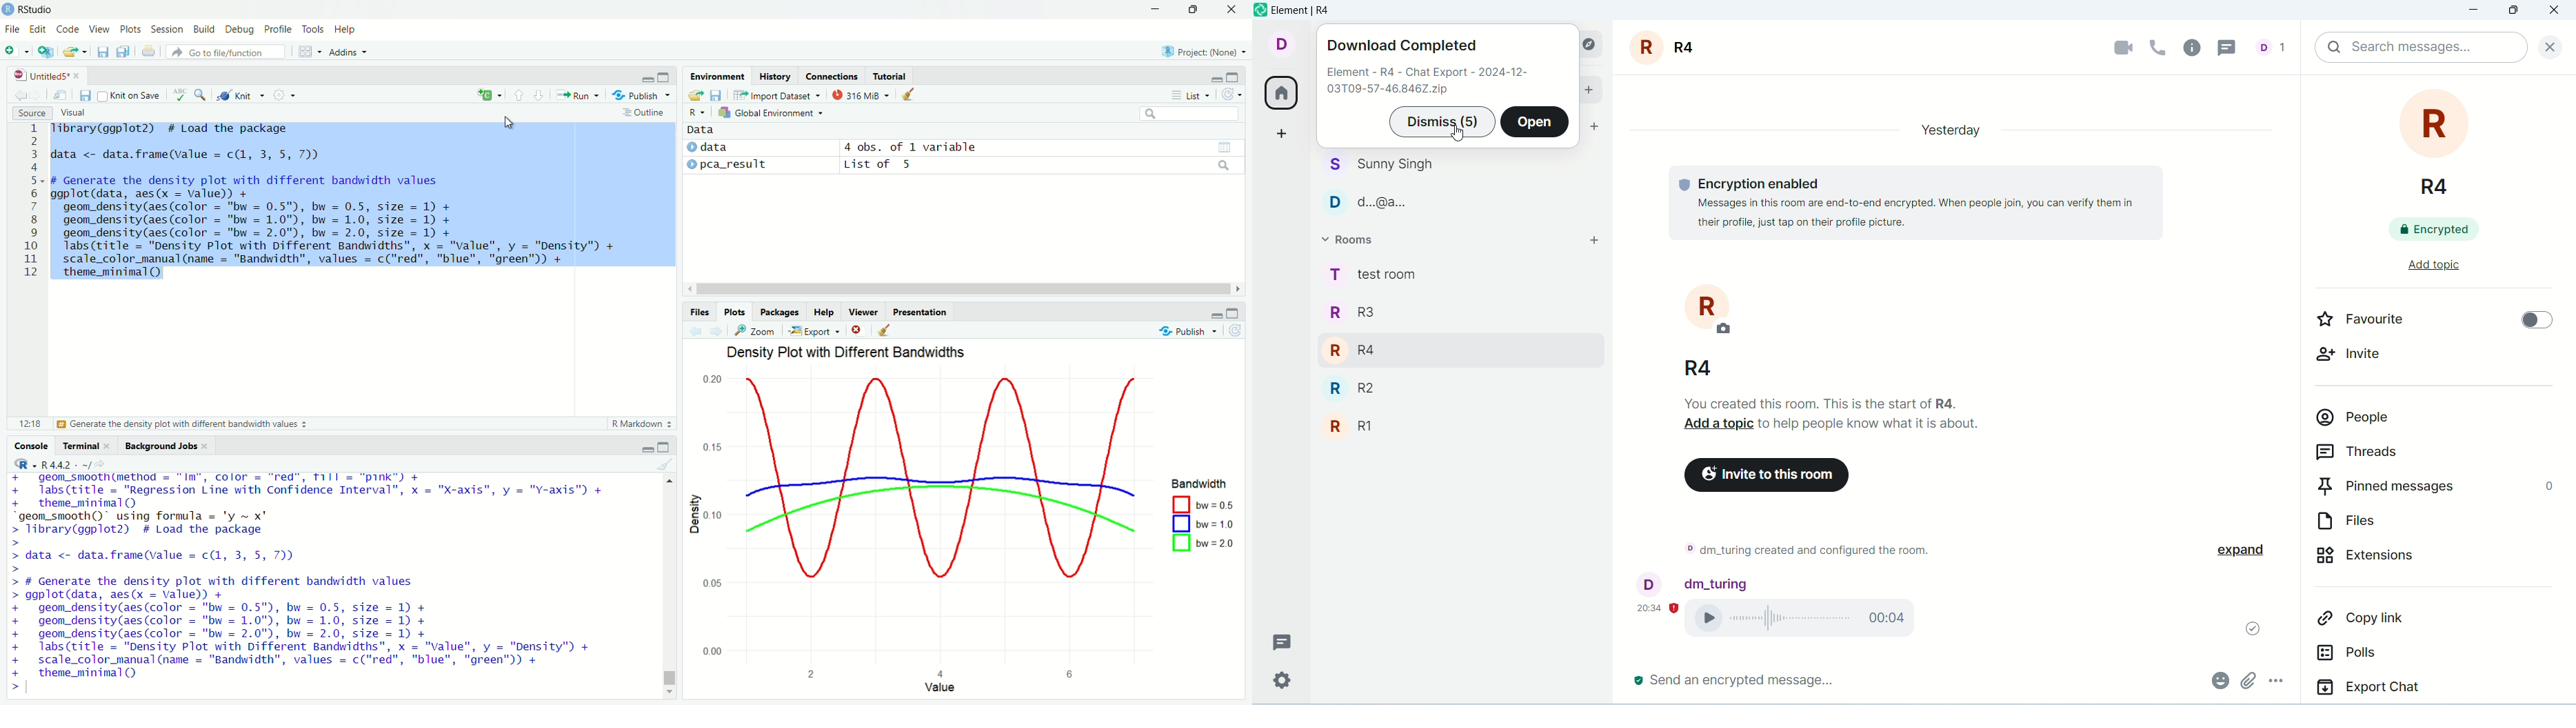 Image resolution: width=2576 pixels, height=728 pixels. I want to click on Outline, so click(647, 112).